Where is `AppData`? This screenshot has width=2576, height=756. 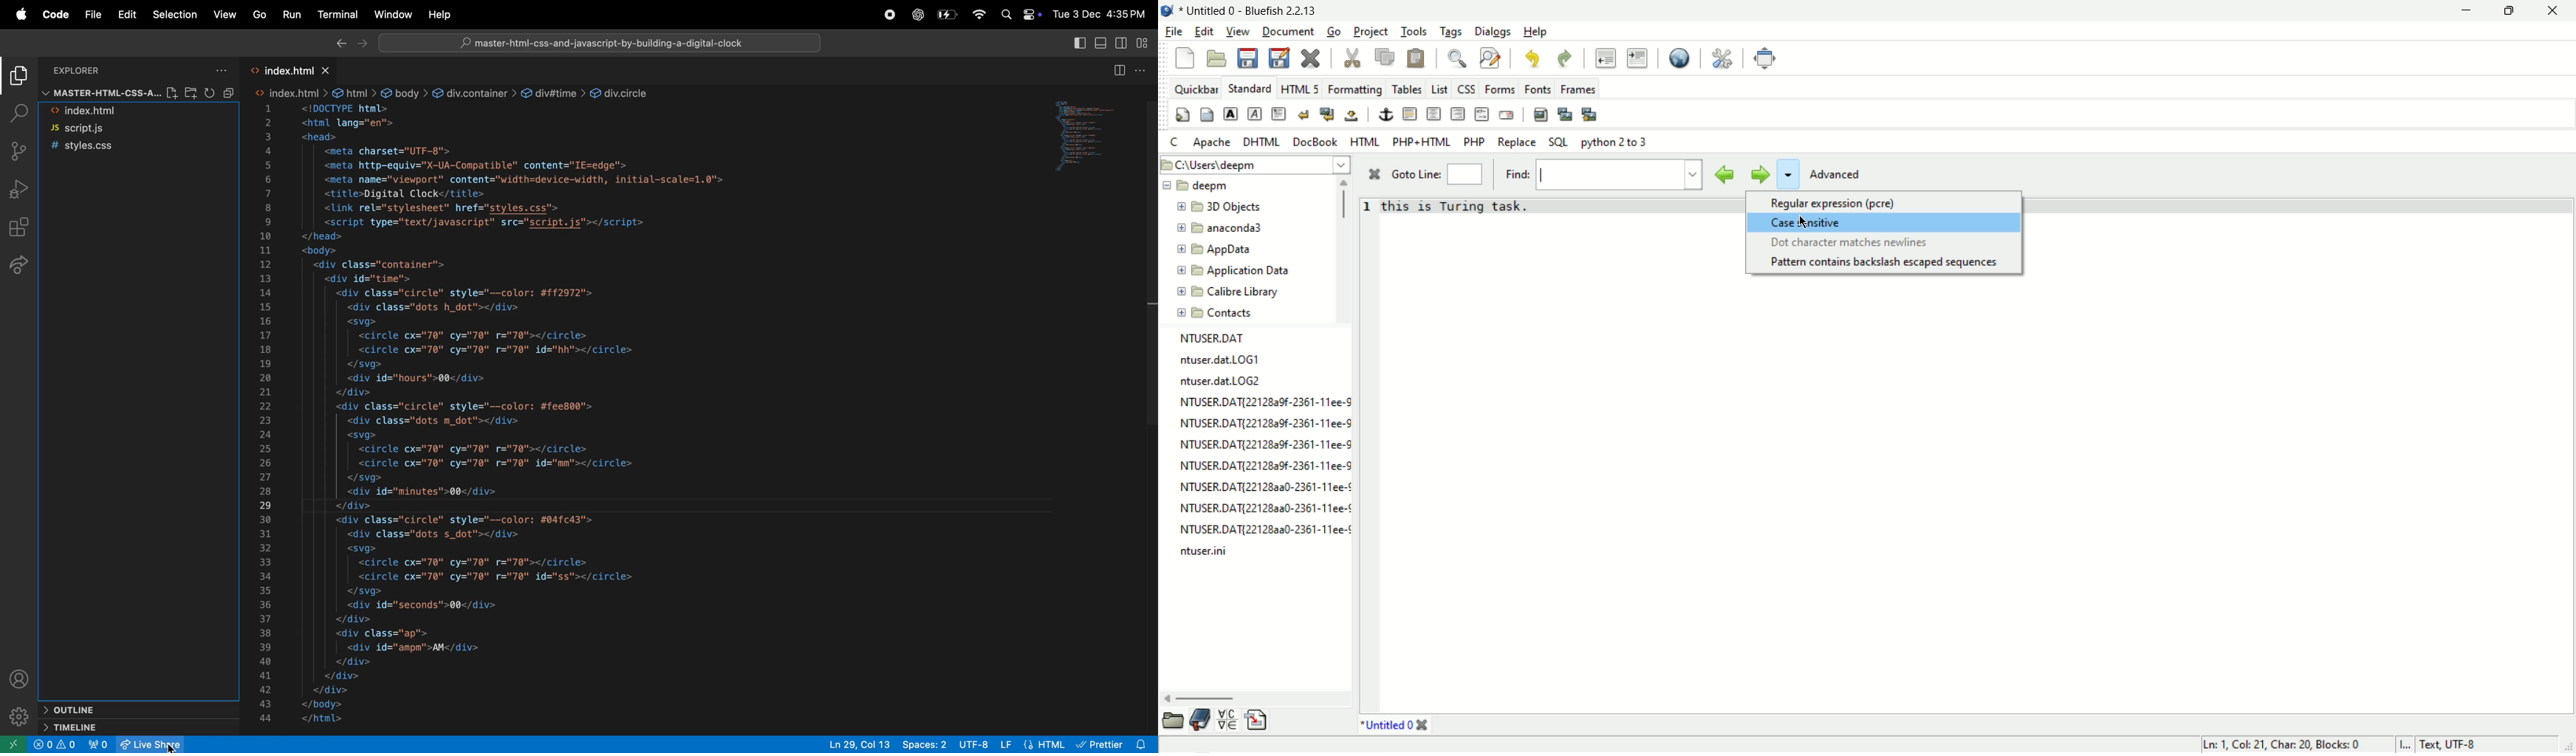
AppData is located at coordinates (1223, 250).